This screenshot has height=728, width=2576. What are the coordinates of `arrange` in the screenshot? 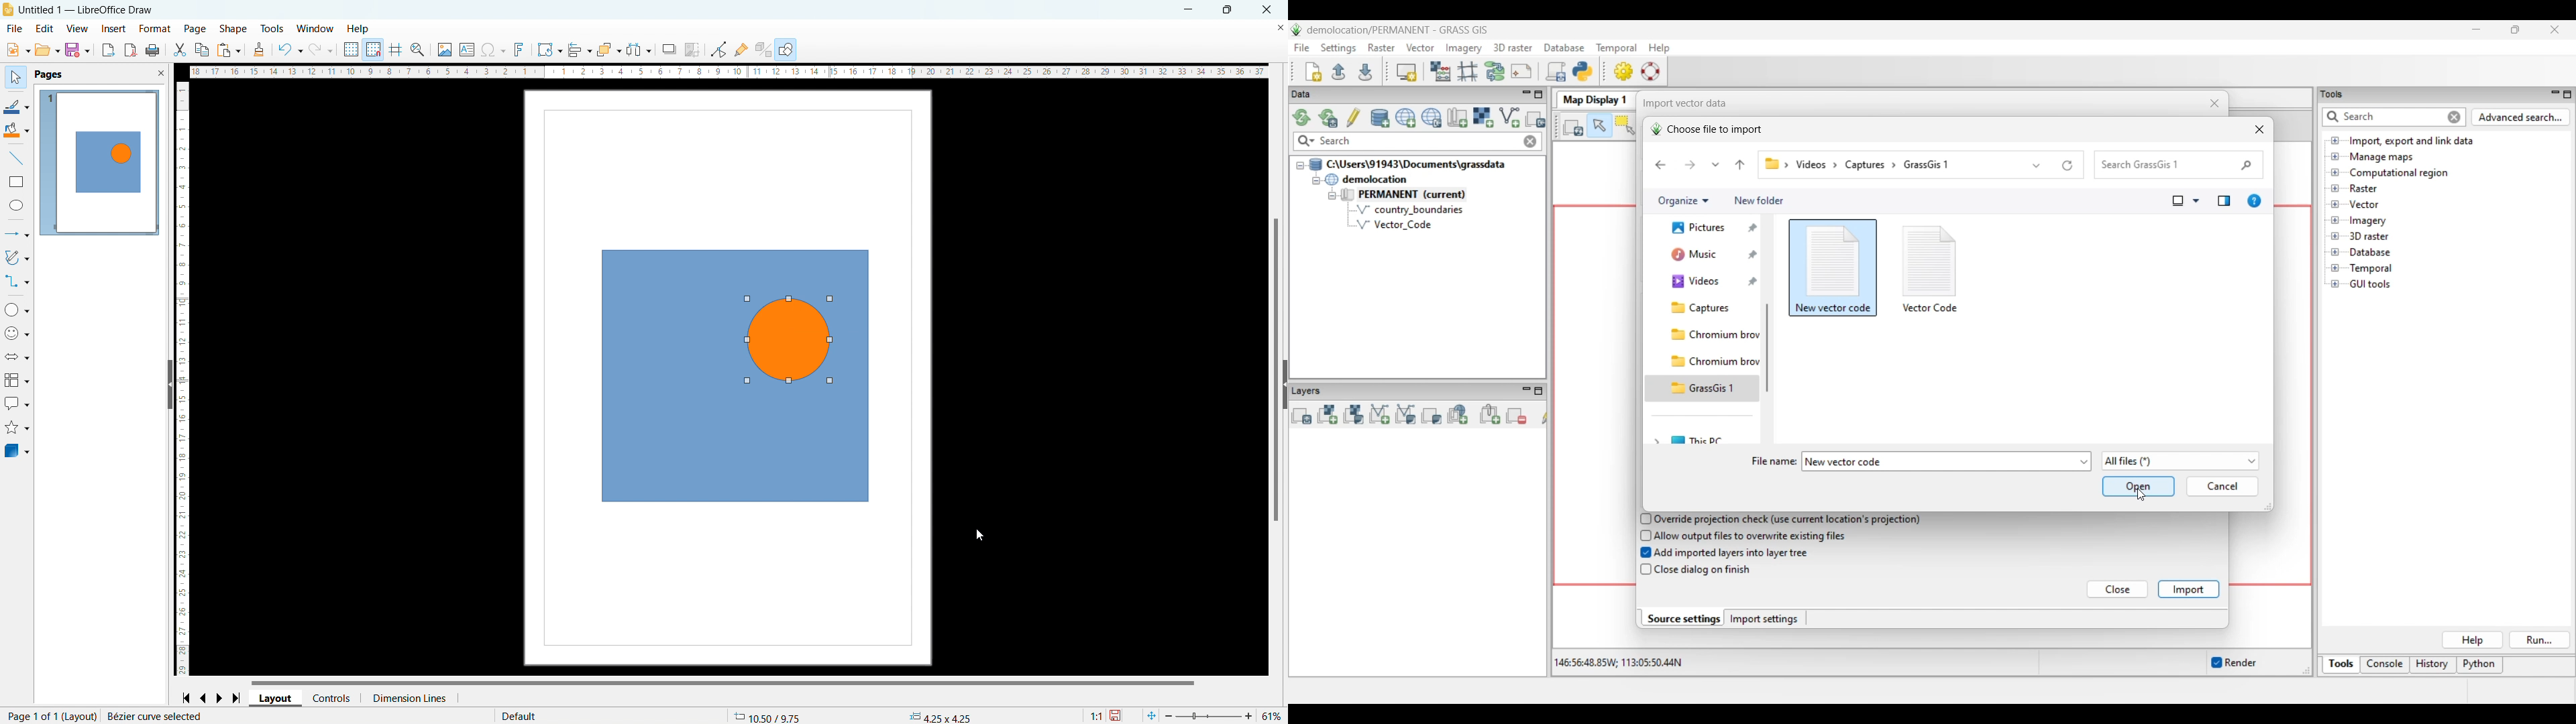 It's located at (608, 50).